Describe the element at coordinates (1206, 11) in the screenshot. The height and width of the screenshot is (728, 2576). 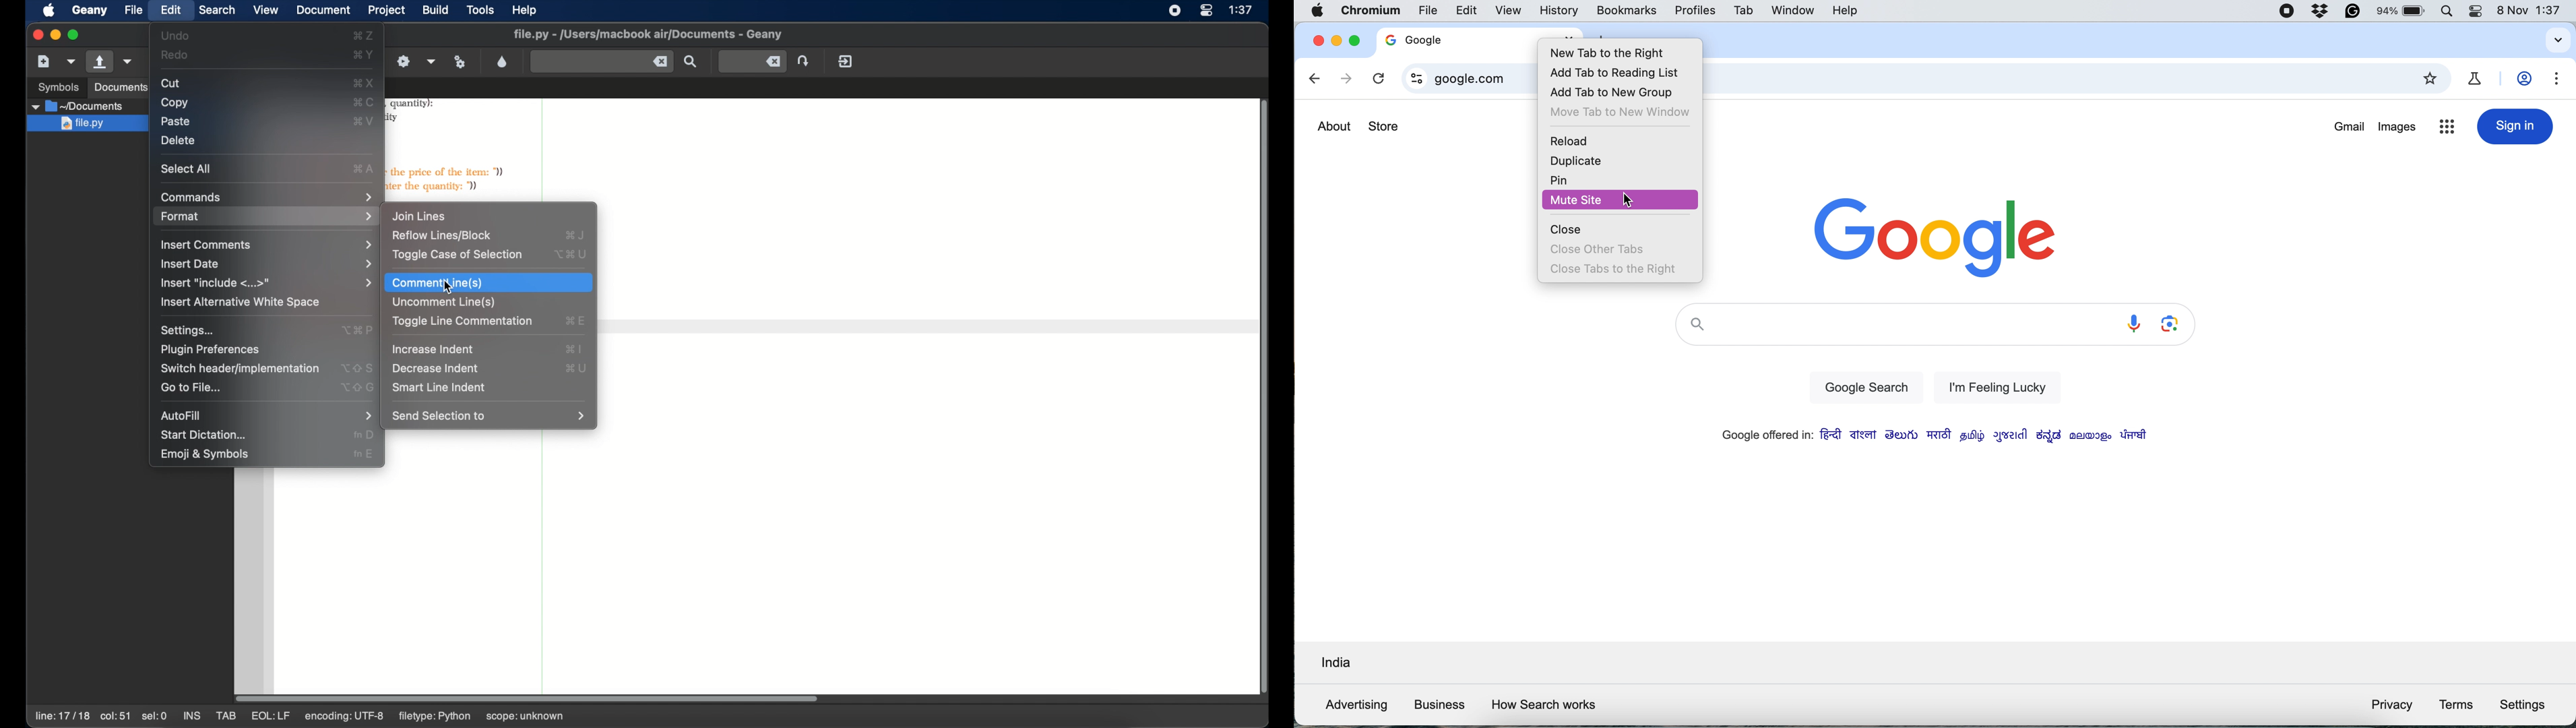
I see `control center` at that location.